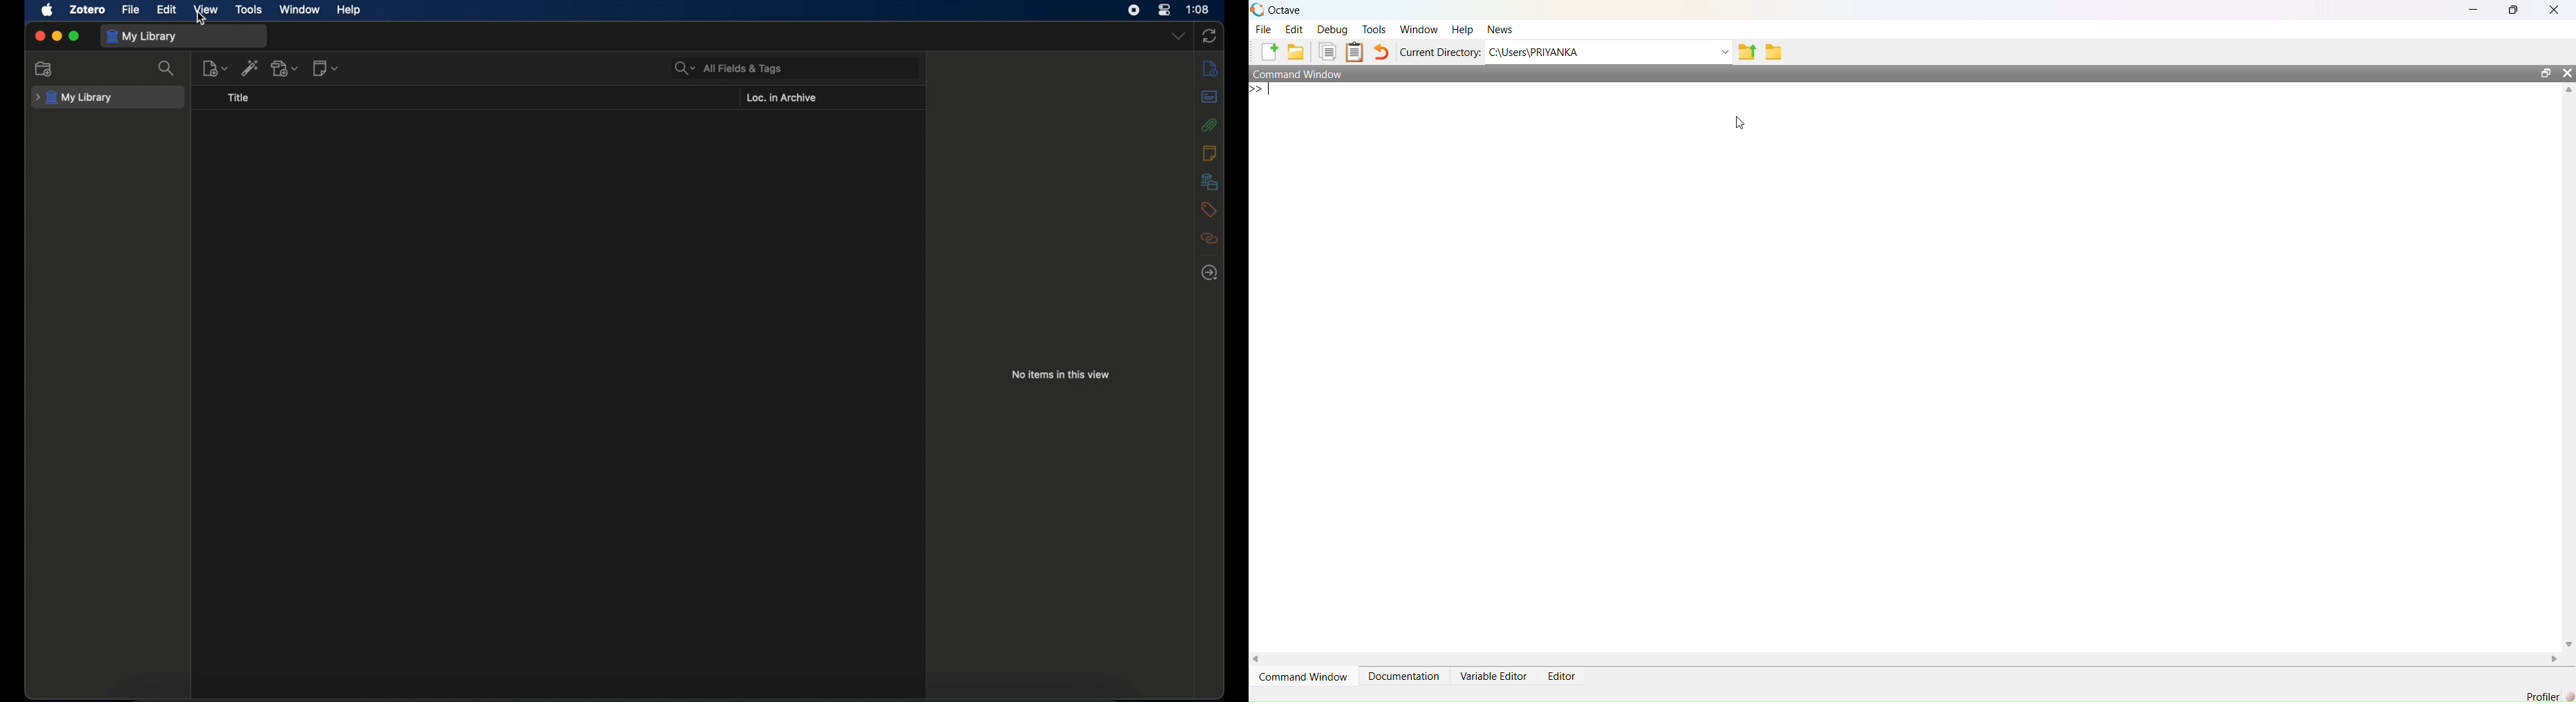 The height and width of the screenshot is (728, 2576). What do you see at coordinates (1303, 676) in the screenshot?
I see `Command Window` at bounding box center [1303, 676].